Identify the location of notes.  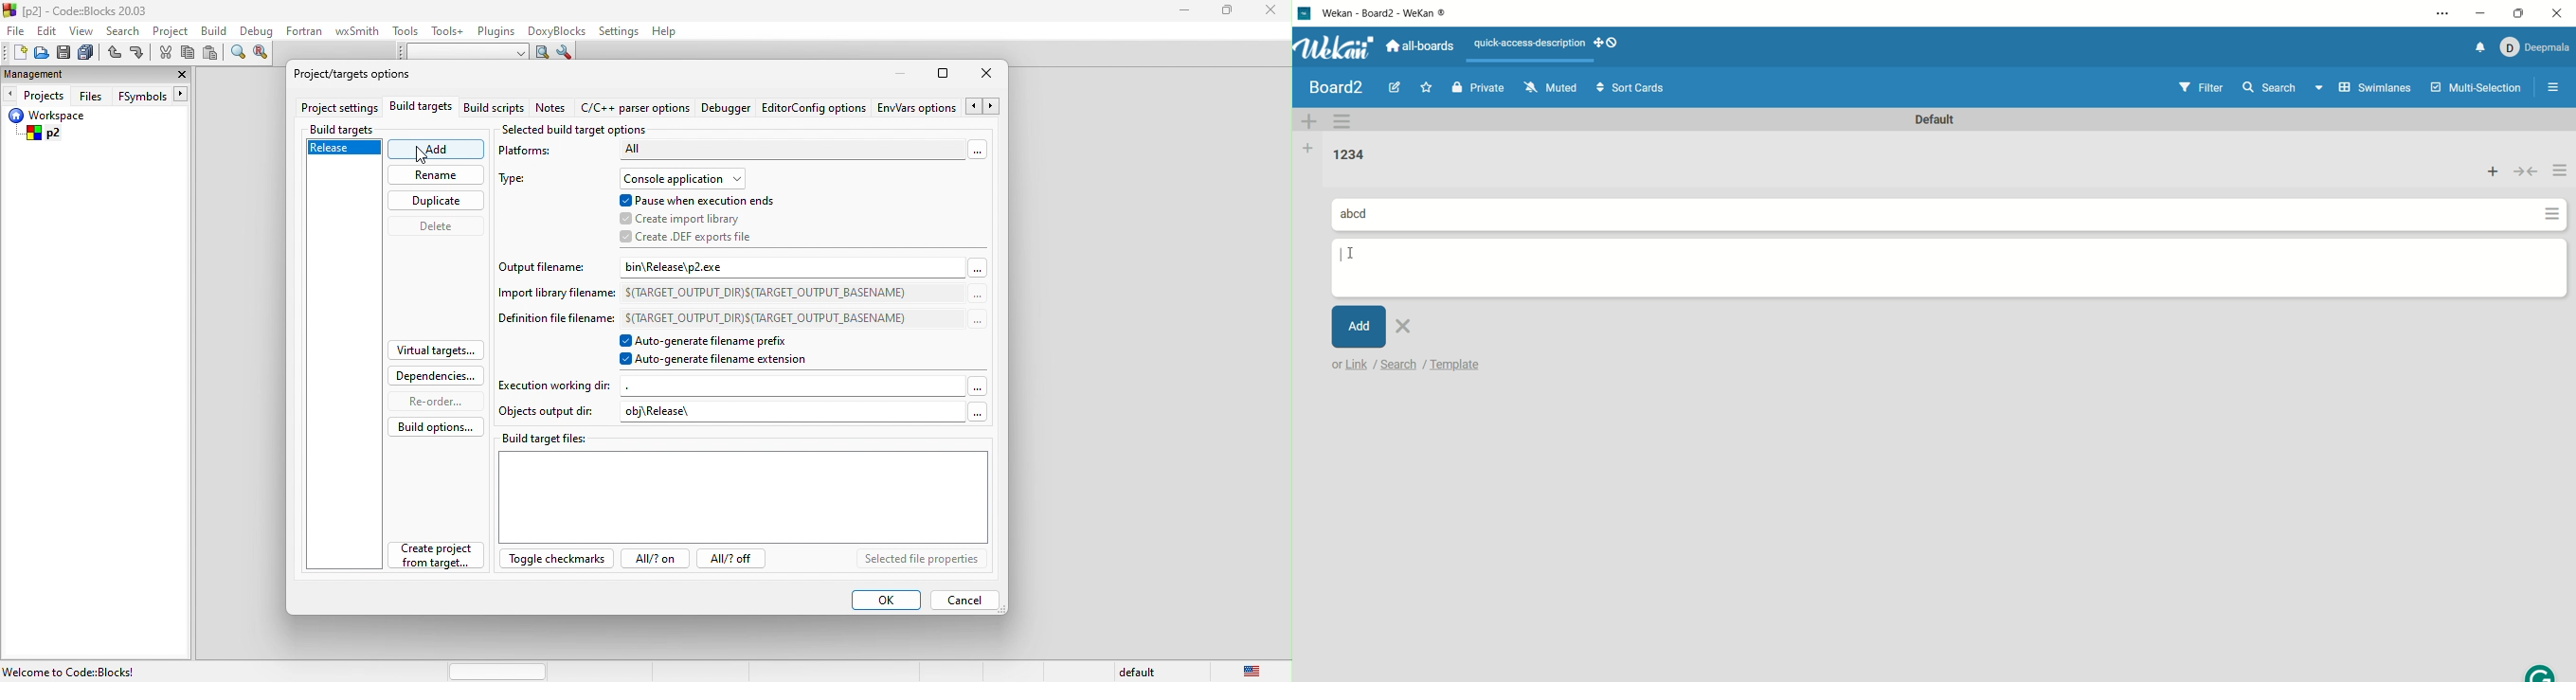
(551, 107).